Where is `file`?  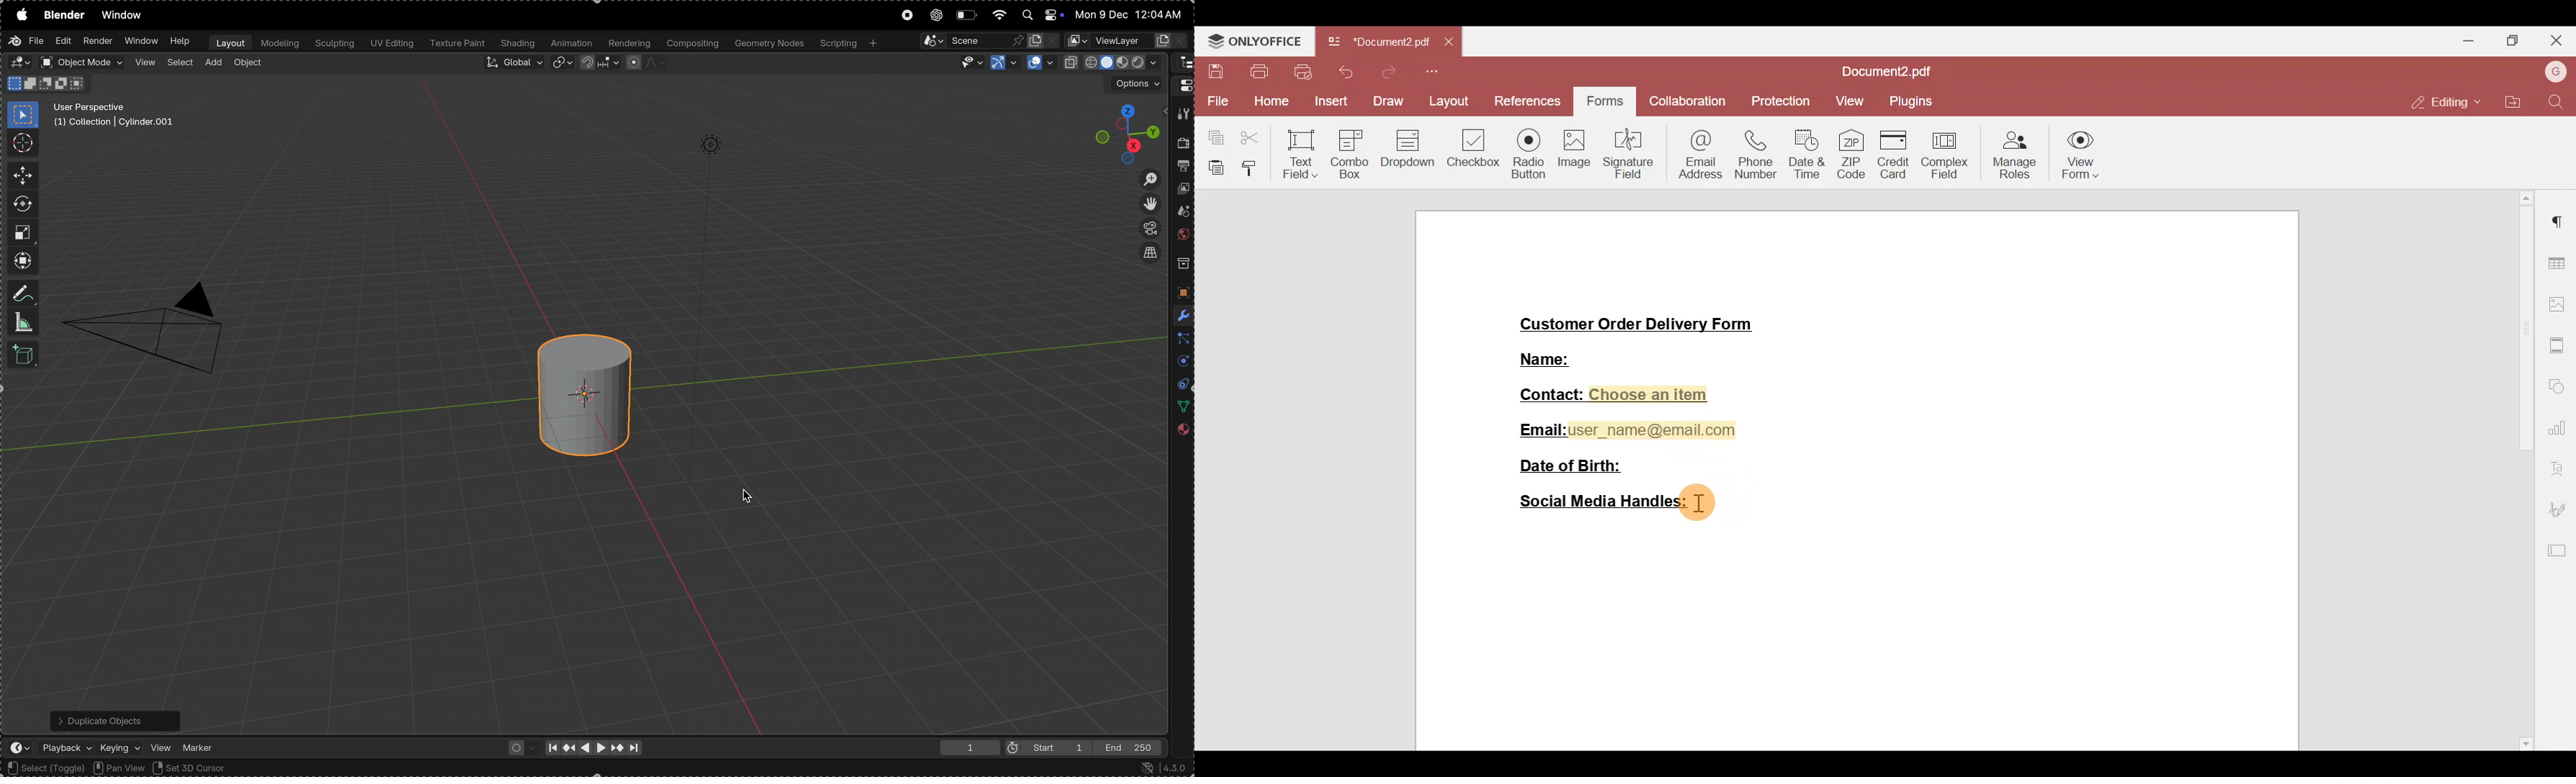
file is located at coordinates (26, 41).